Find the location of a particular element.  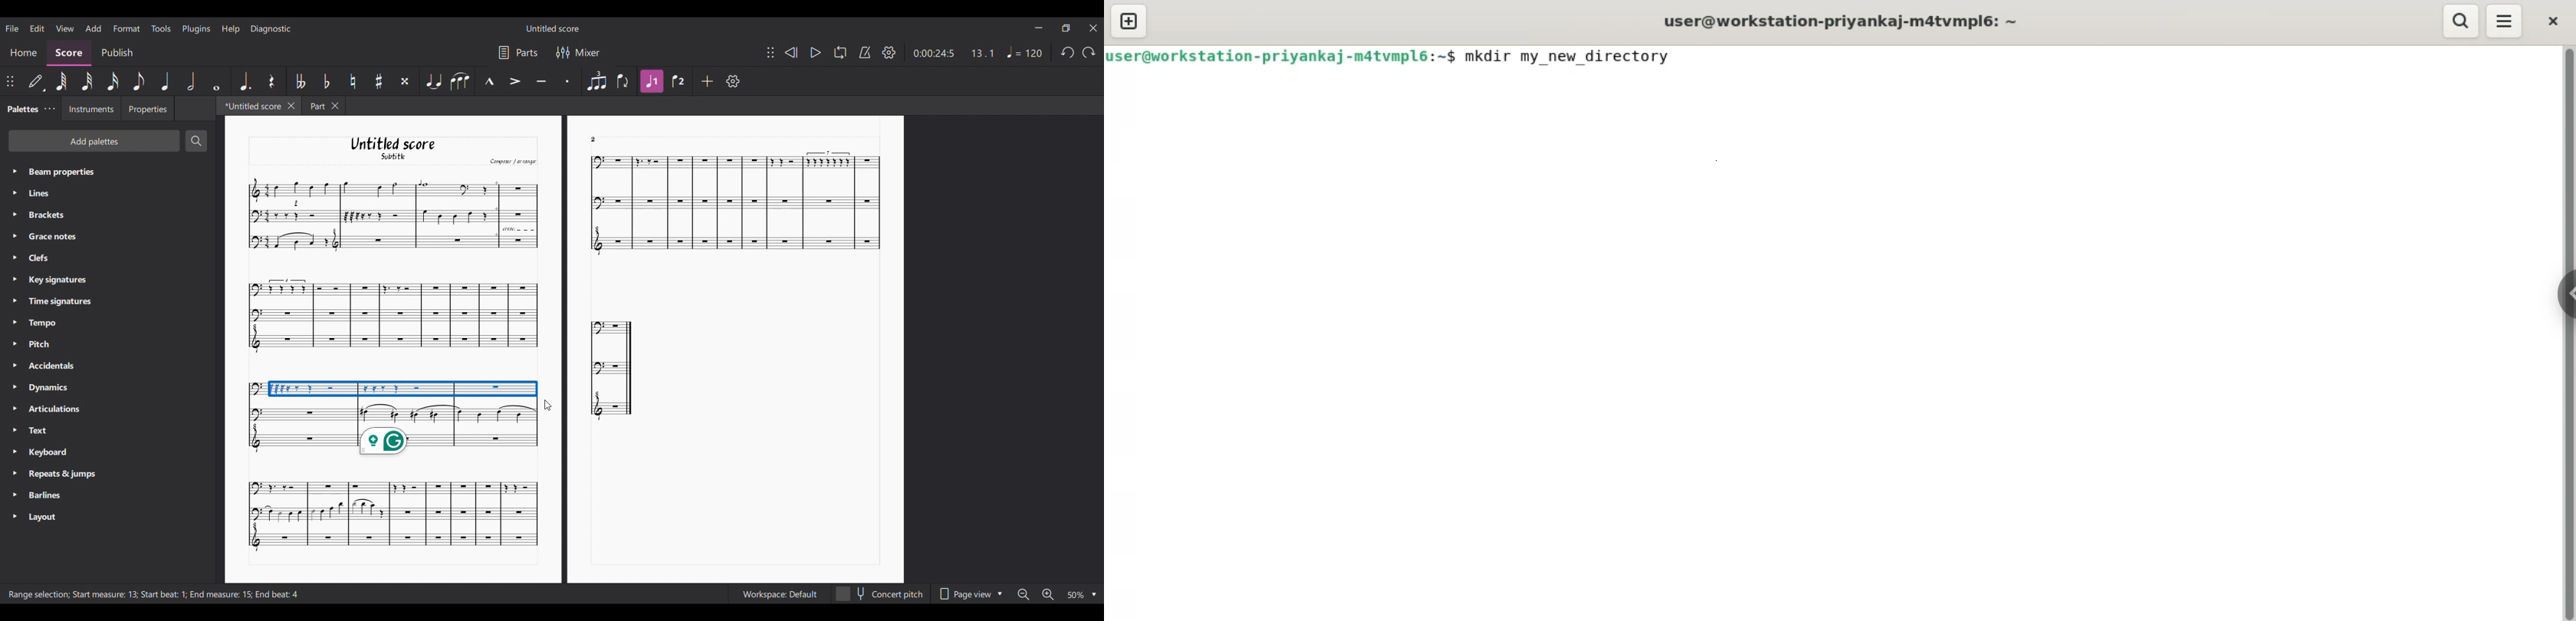

50 % is located at coordinates (1081, 595).